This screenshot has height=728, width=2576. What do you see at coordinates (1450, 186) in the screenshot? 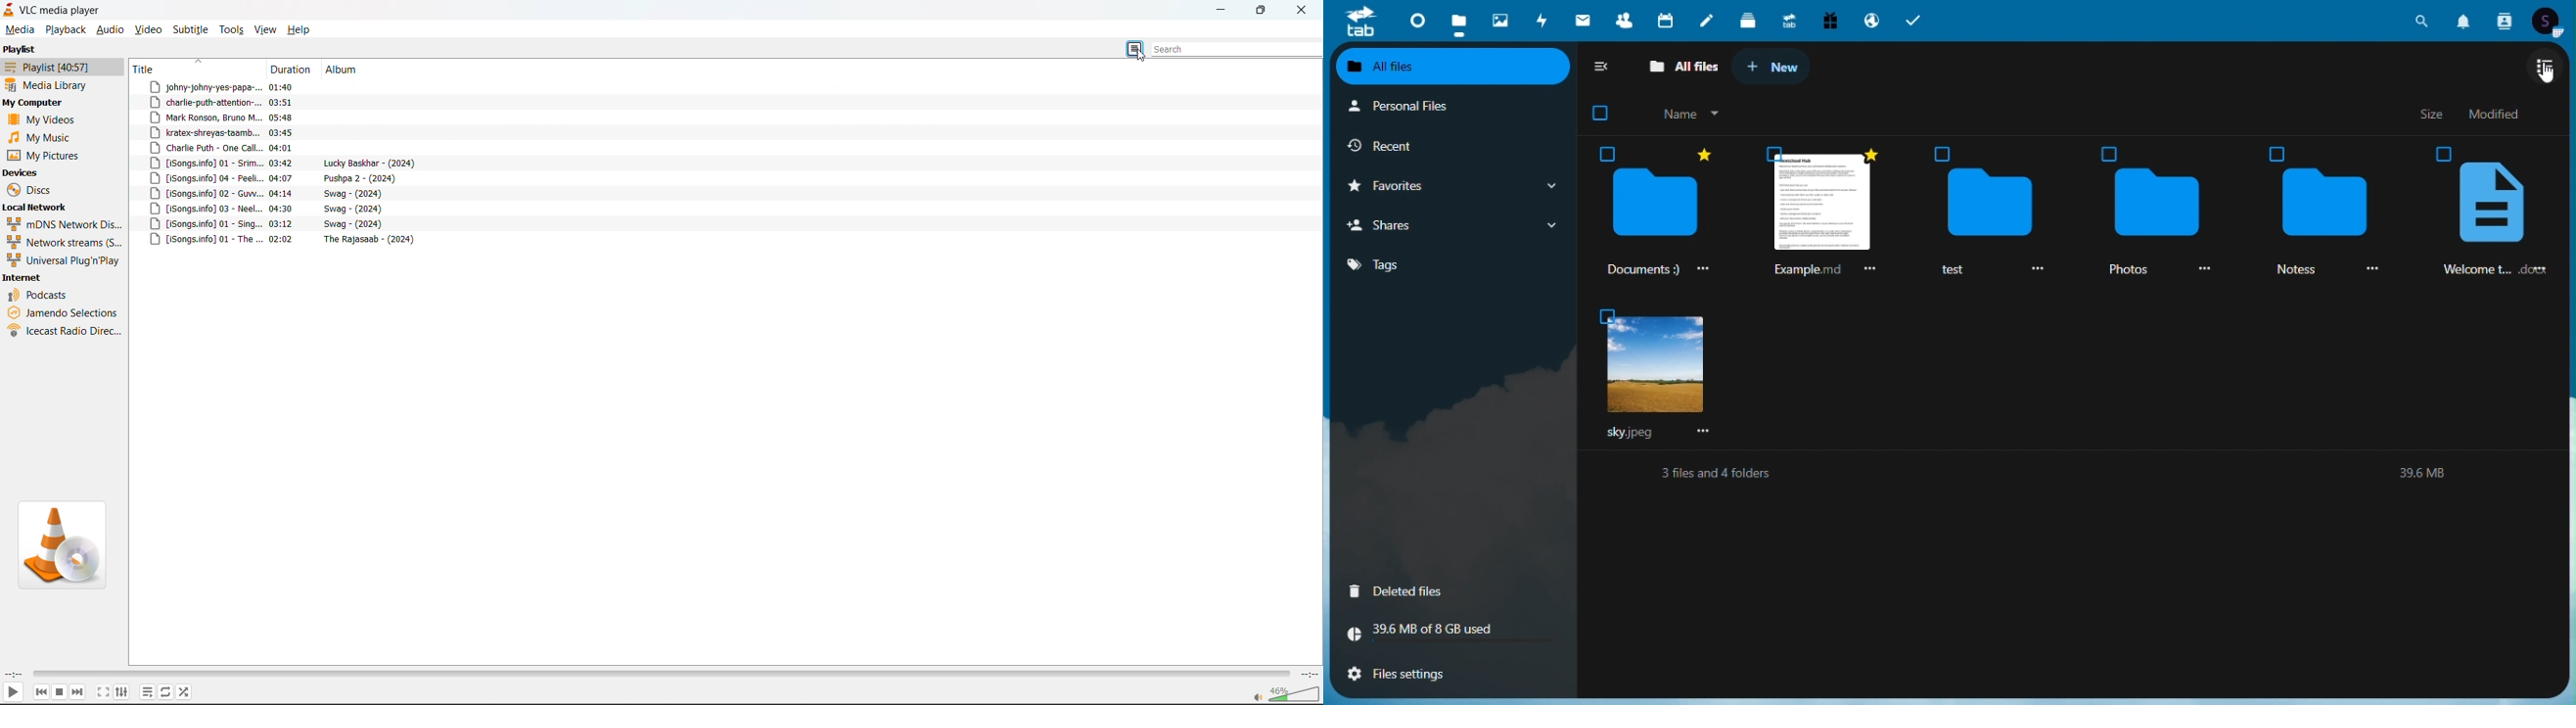
I see `favourites` at bounding box center [1450, 186].